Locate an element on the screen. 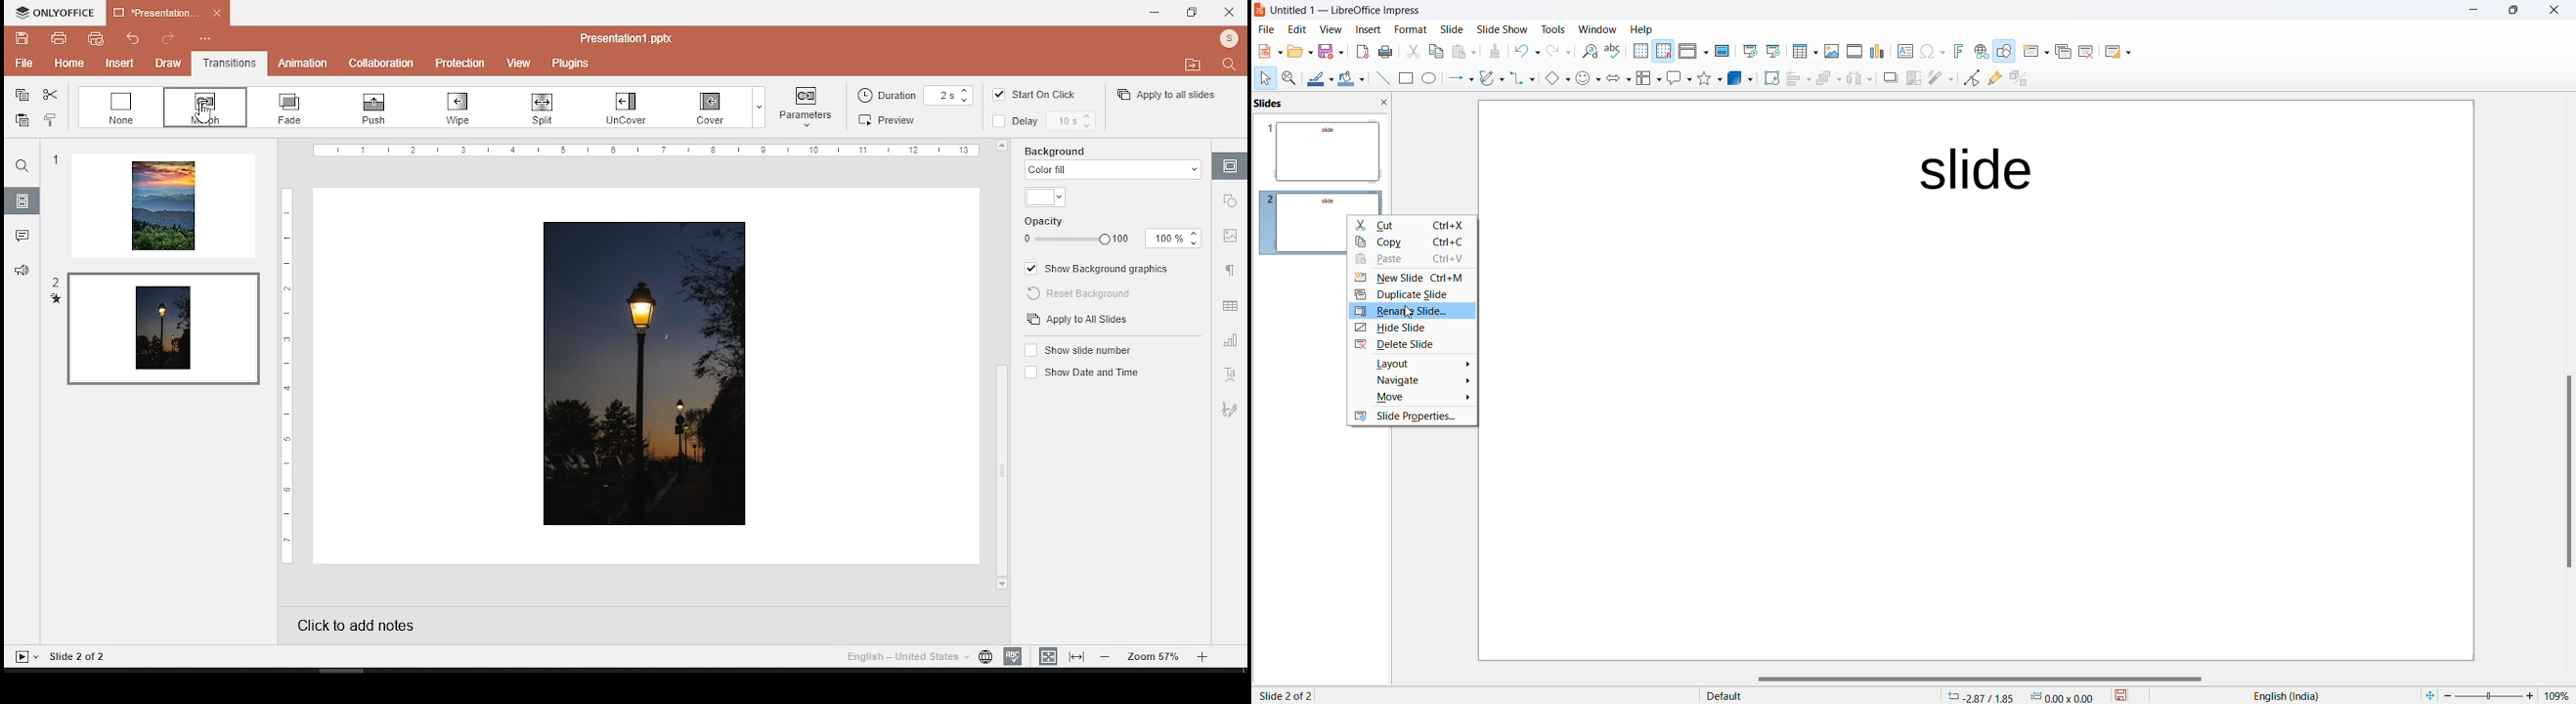   is located at coordinates (1231, 412).